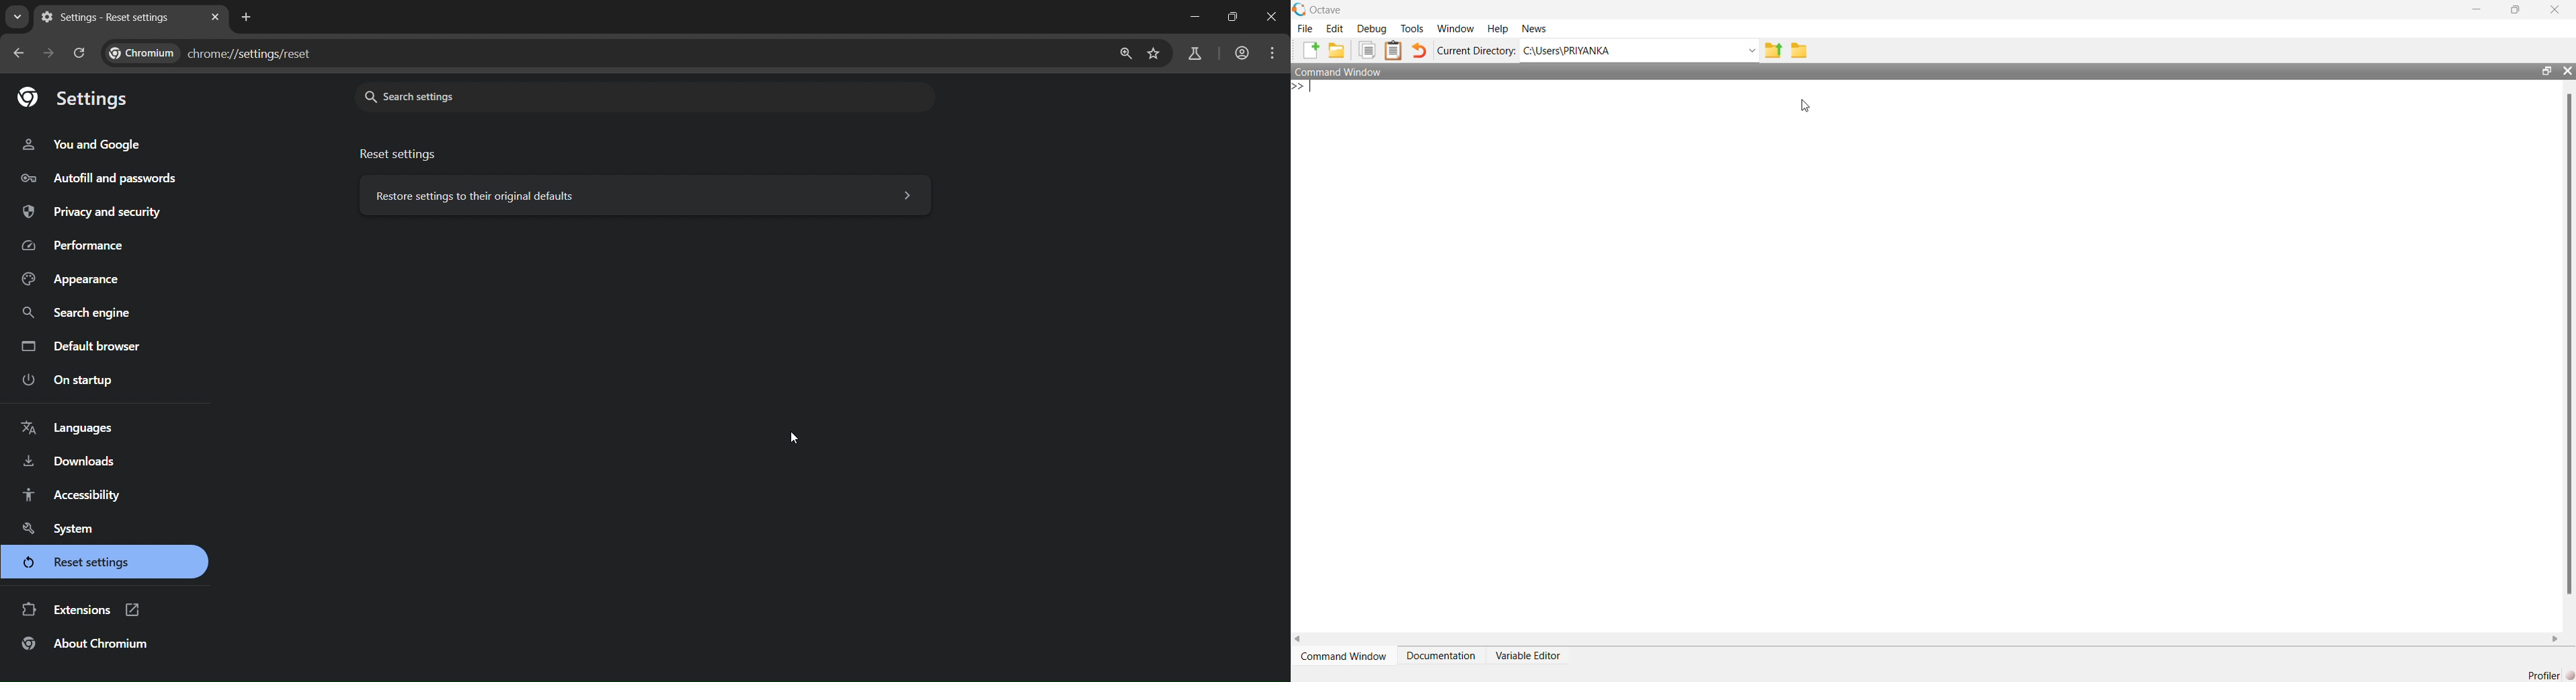 This screenshot has height=700, width=2576. What do you see at coordinates (1419, 50) in the screenshot?
I see `undo` at bounding box center [1419, 50].